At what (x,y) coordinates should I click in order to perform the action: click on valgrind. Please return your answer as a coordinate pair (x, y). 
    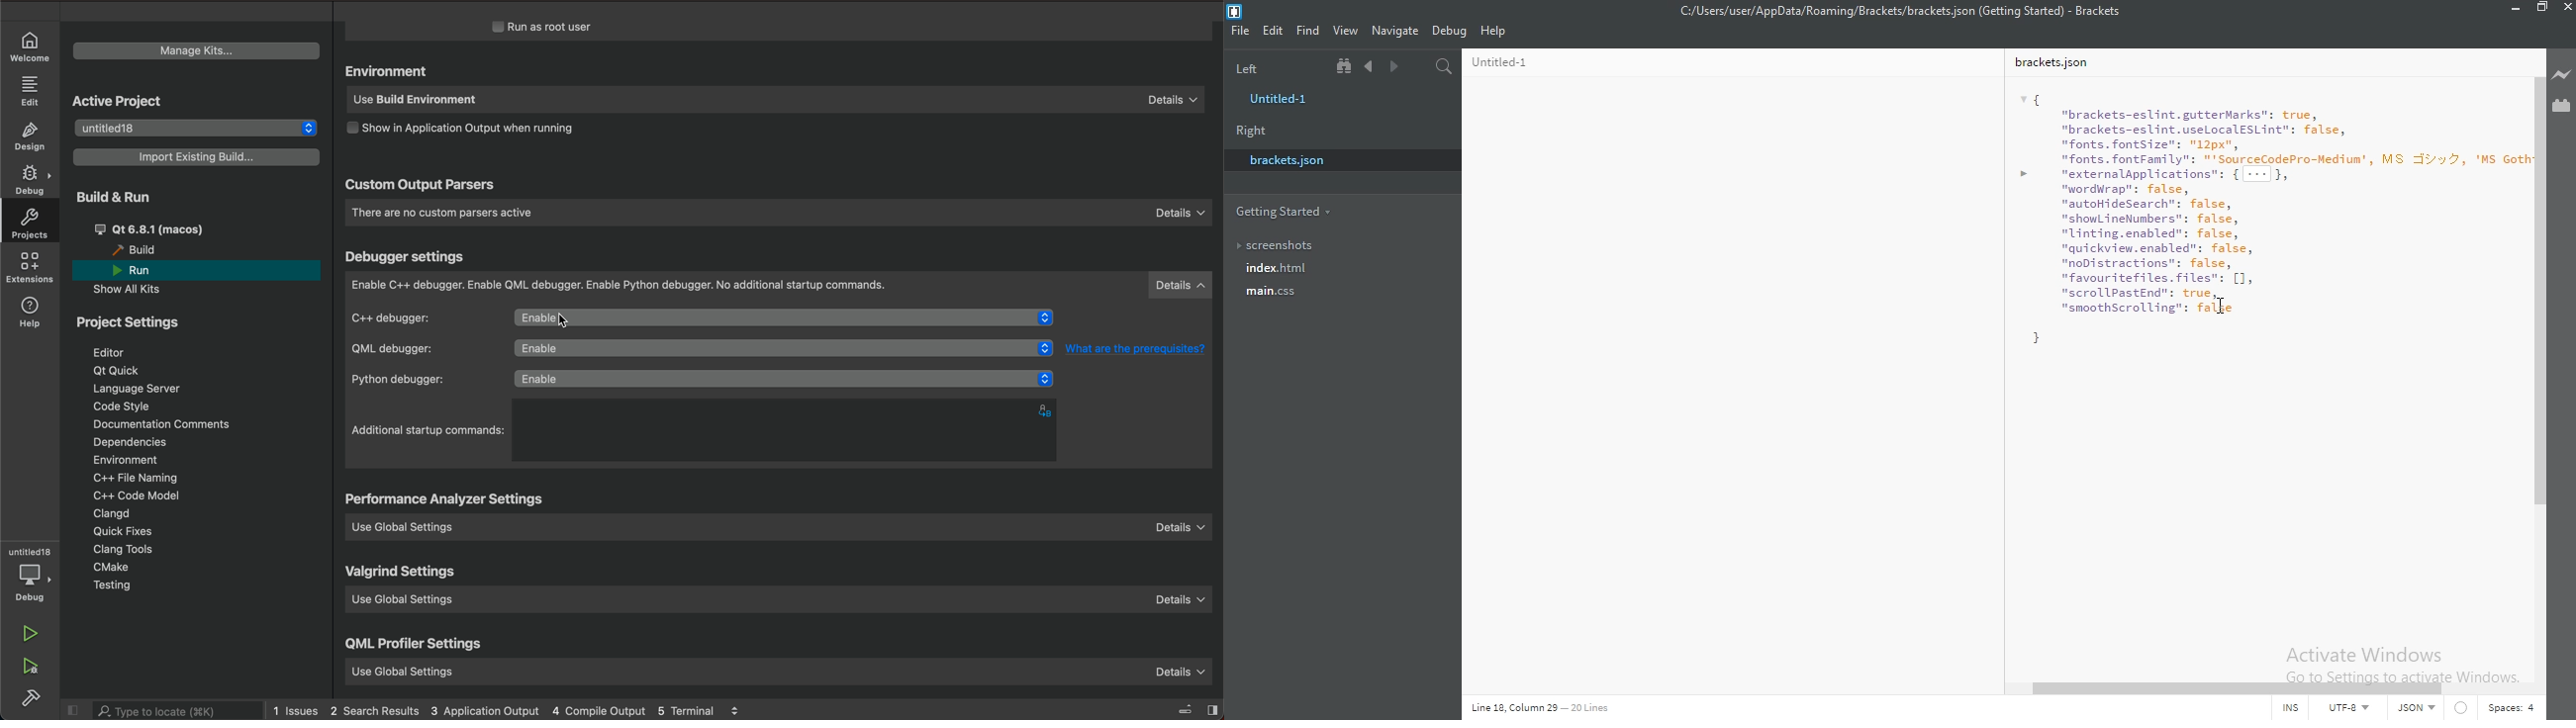
    Looking at the image, I should click on (403, 573).